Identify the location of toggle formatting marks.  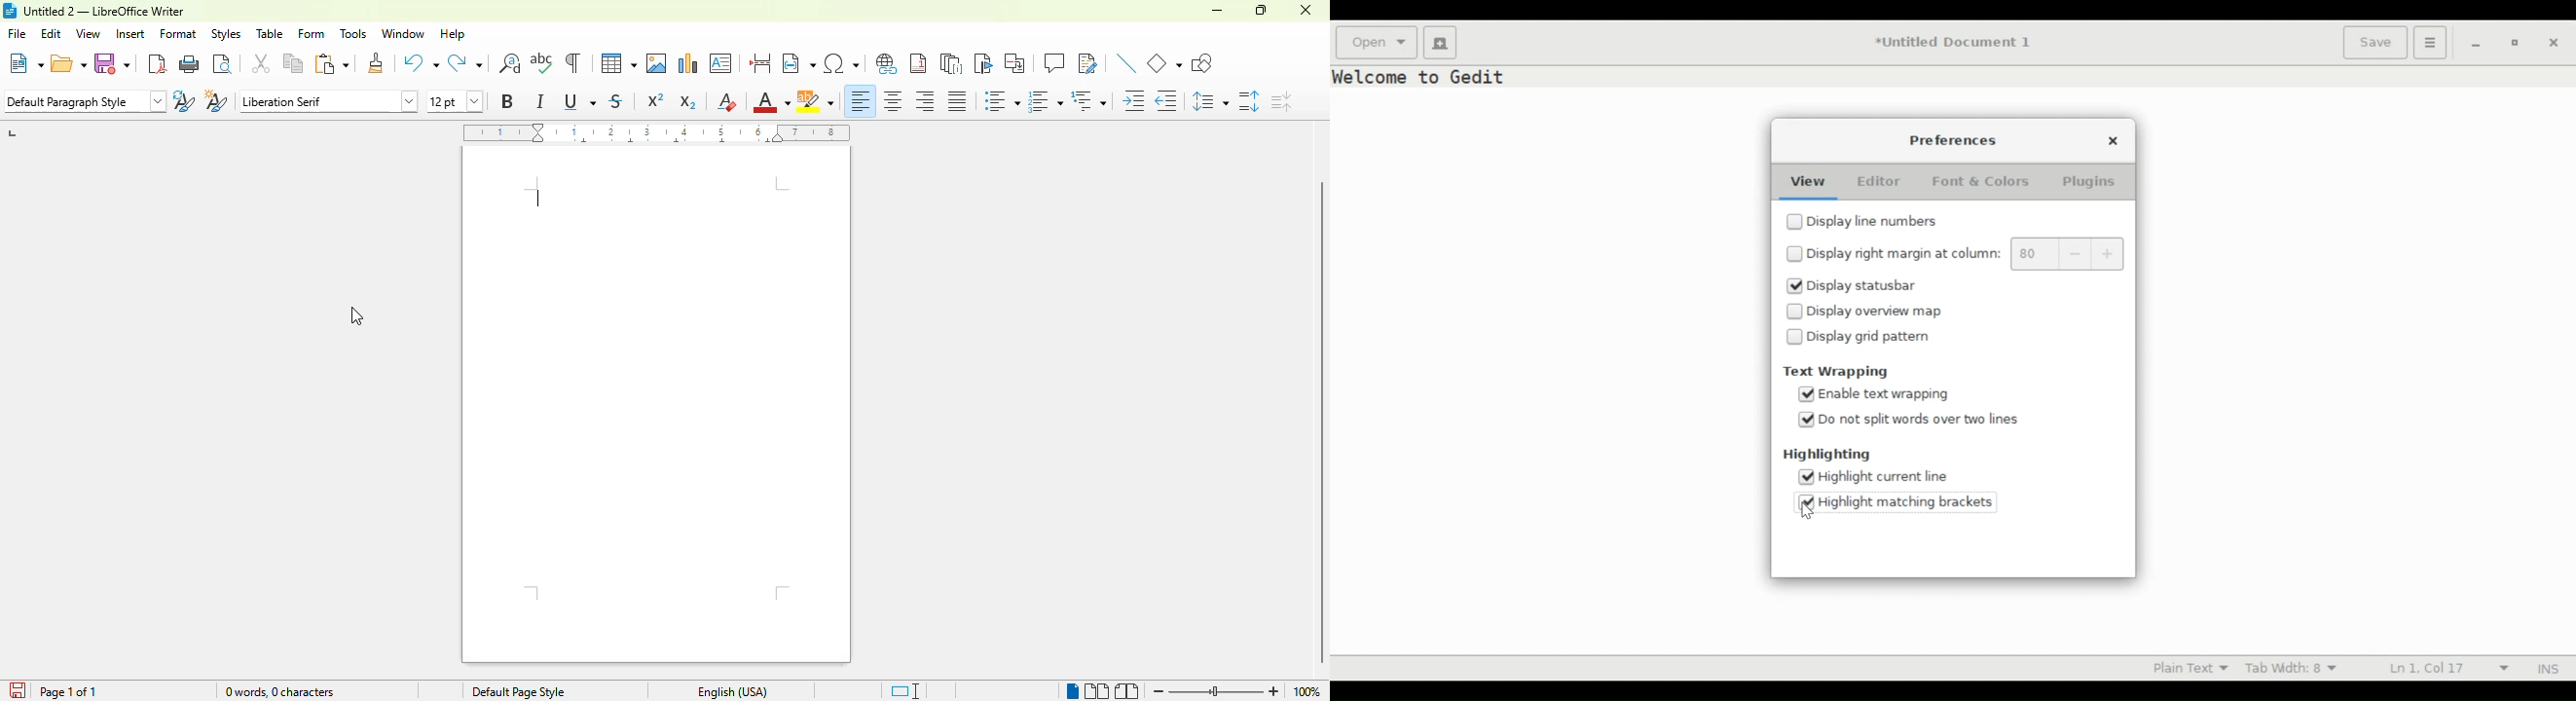
(572, 64).